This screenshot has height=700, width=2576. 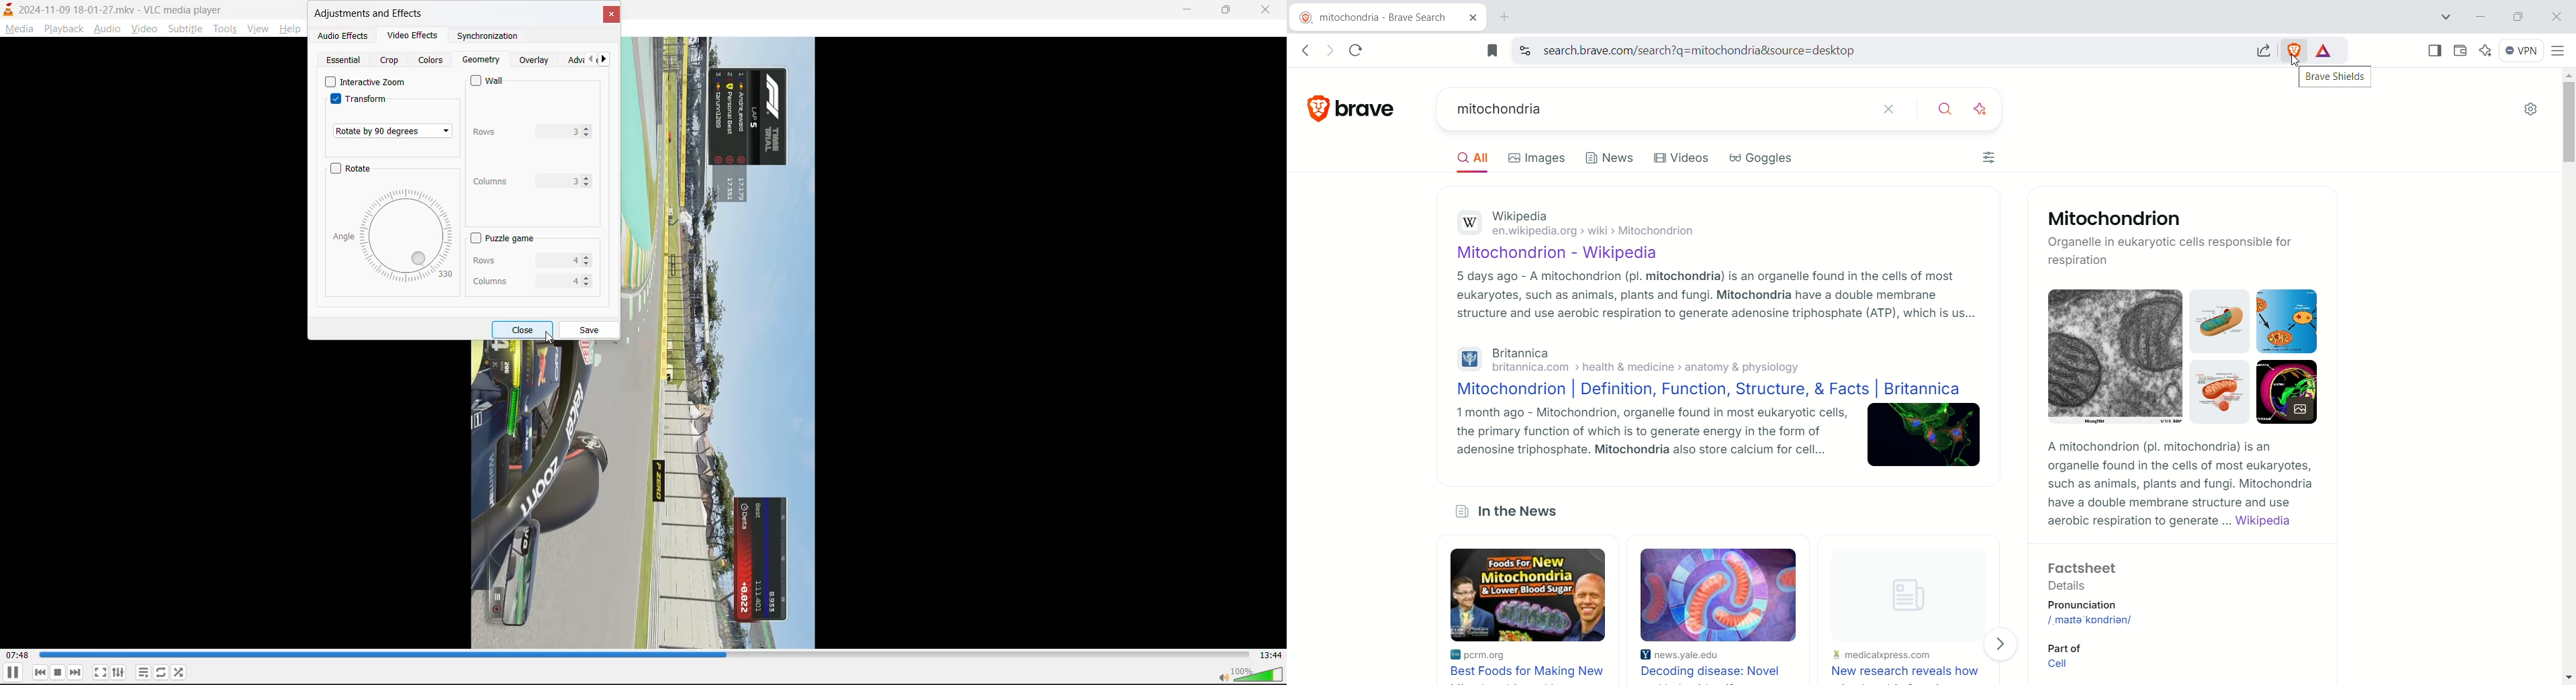 What do you see at coordinates (292, 28) in the screenshot?
I see `help` at bounding box center [292, 28].